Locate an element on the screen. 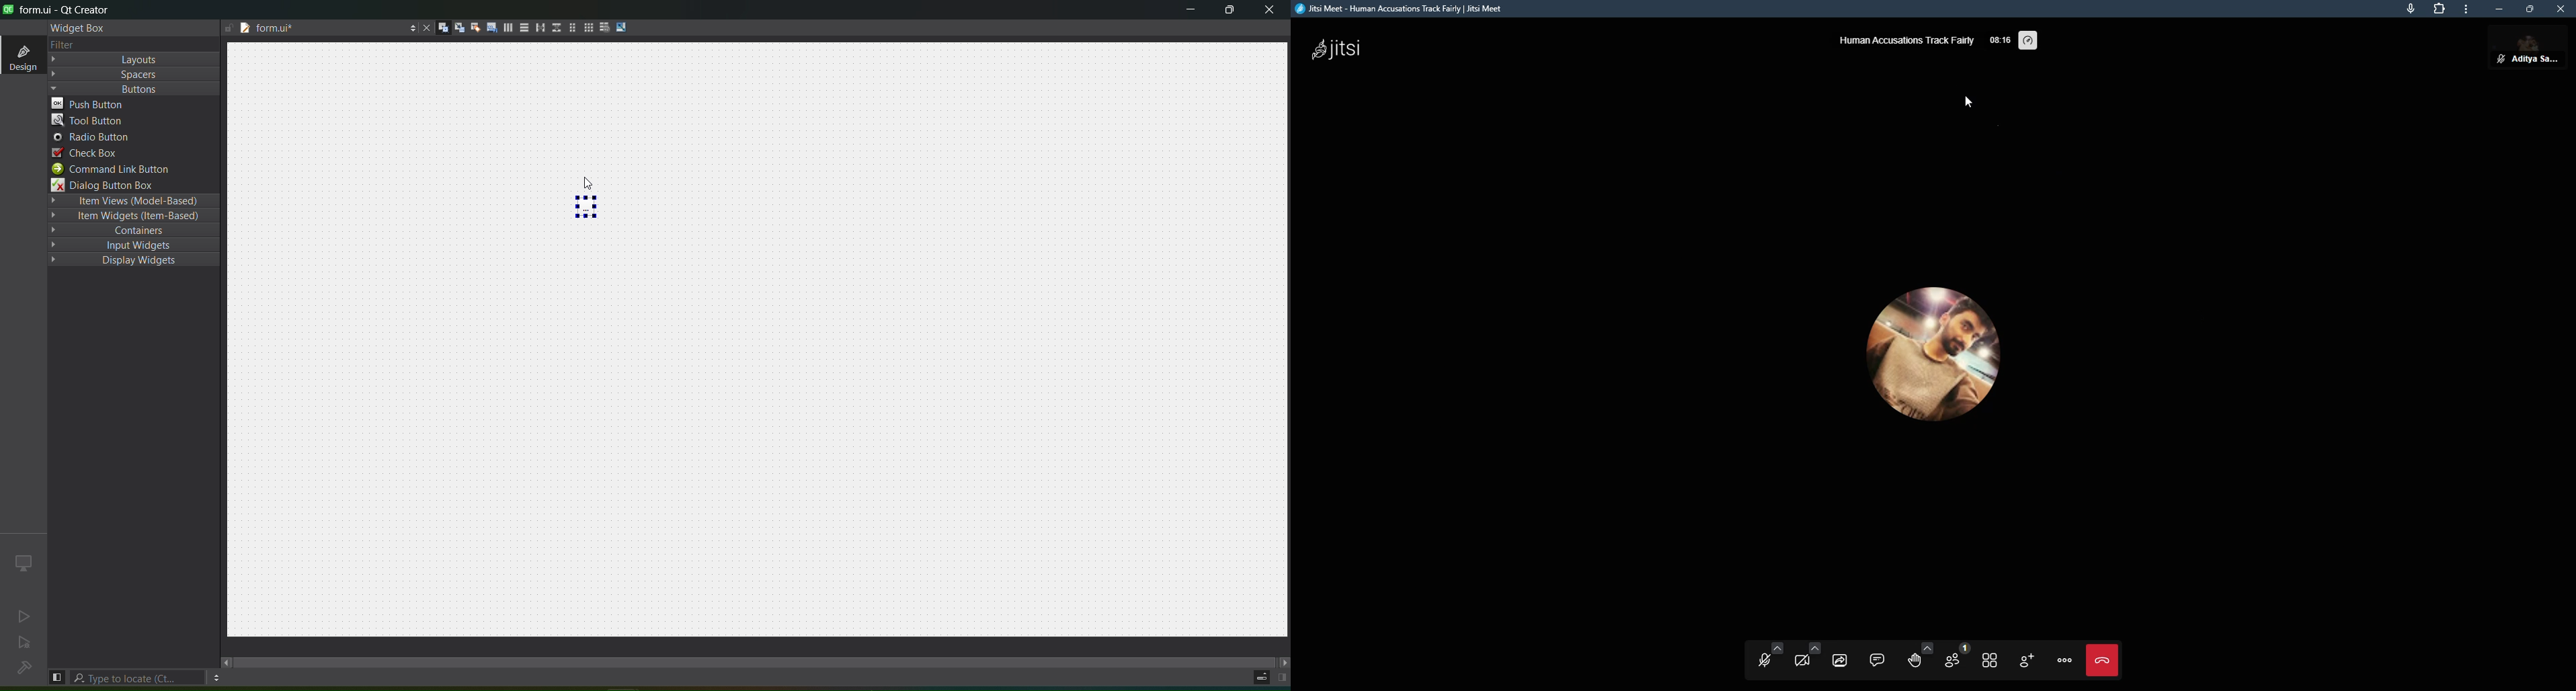 Image resolution: width=2576 pixels, height=700 pixels. no active project is located at coordinates (26, 614).